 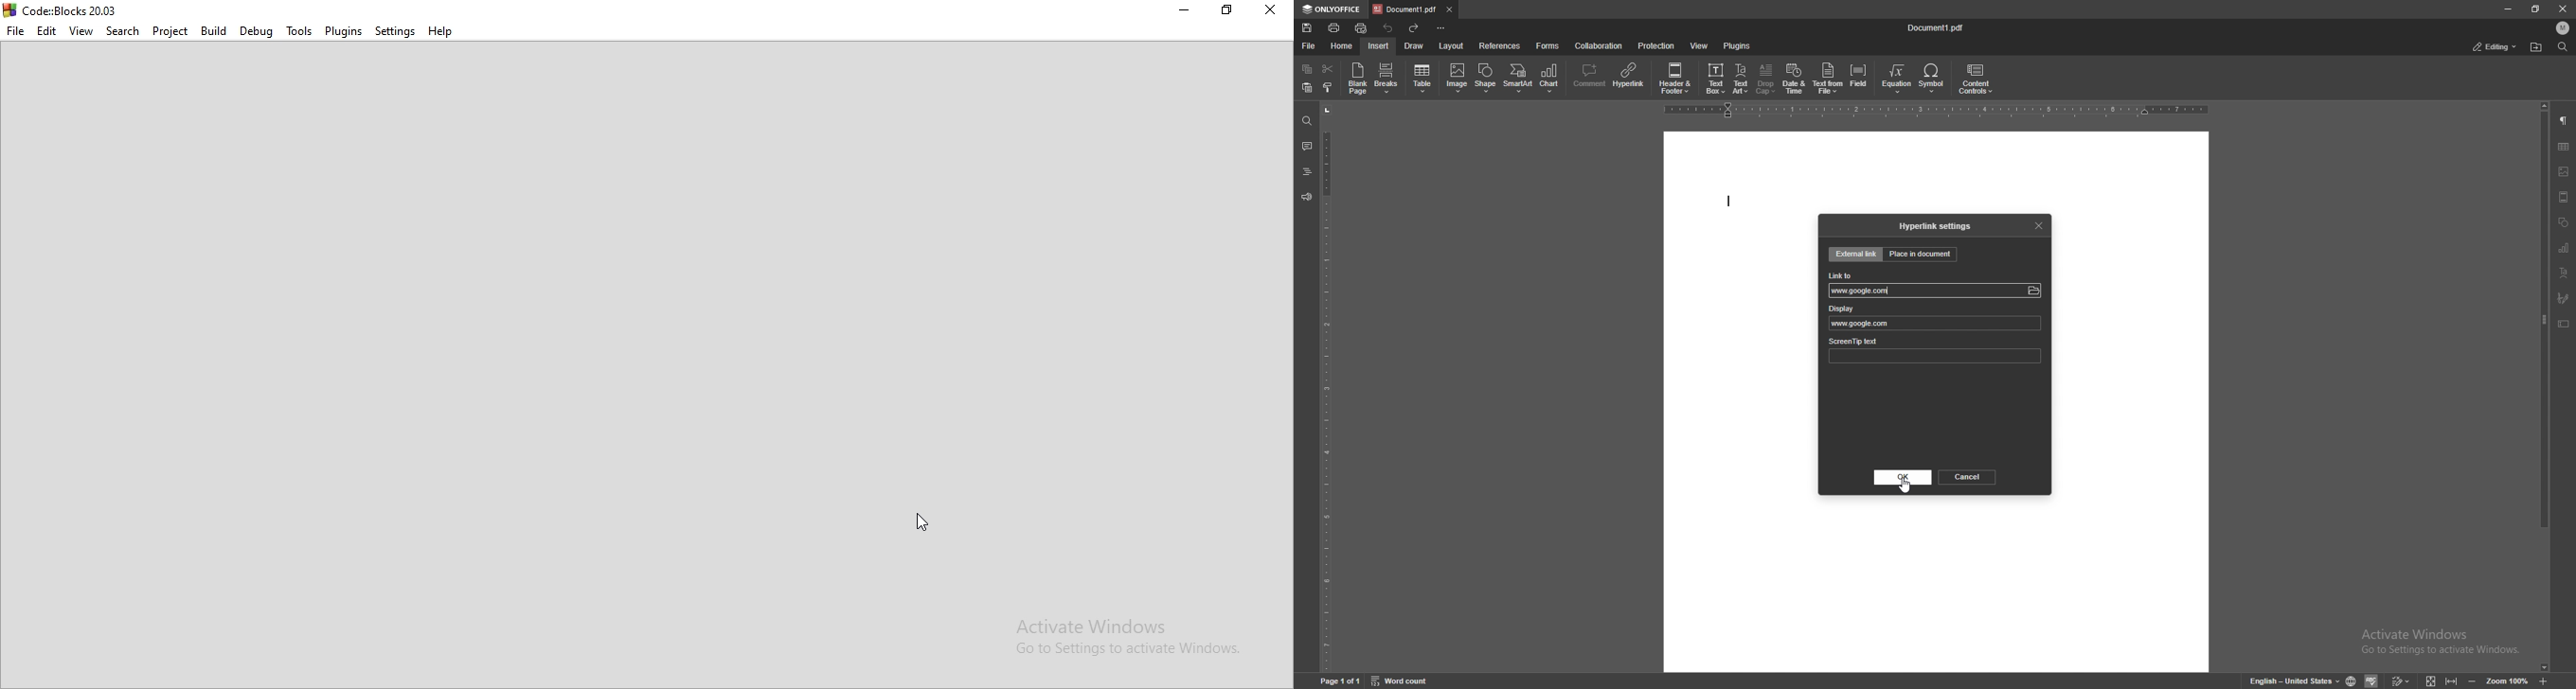 I want to click on horizontal scale, so click(x=1939, y=109).